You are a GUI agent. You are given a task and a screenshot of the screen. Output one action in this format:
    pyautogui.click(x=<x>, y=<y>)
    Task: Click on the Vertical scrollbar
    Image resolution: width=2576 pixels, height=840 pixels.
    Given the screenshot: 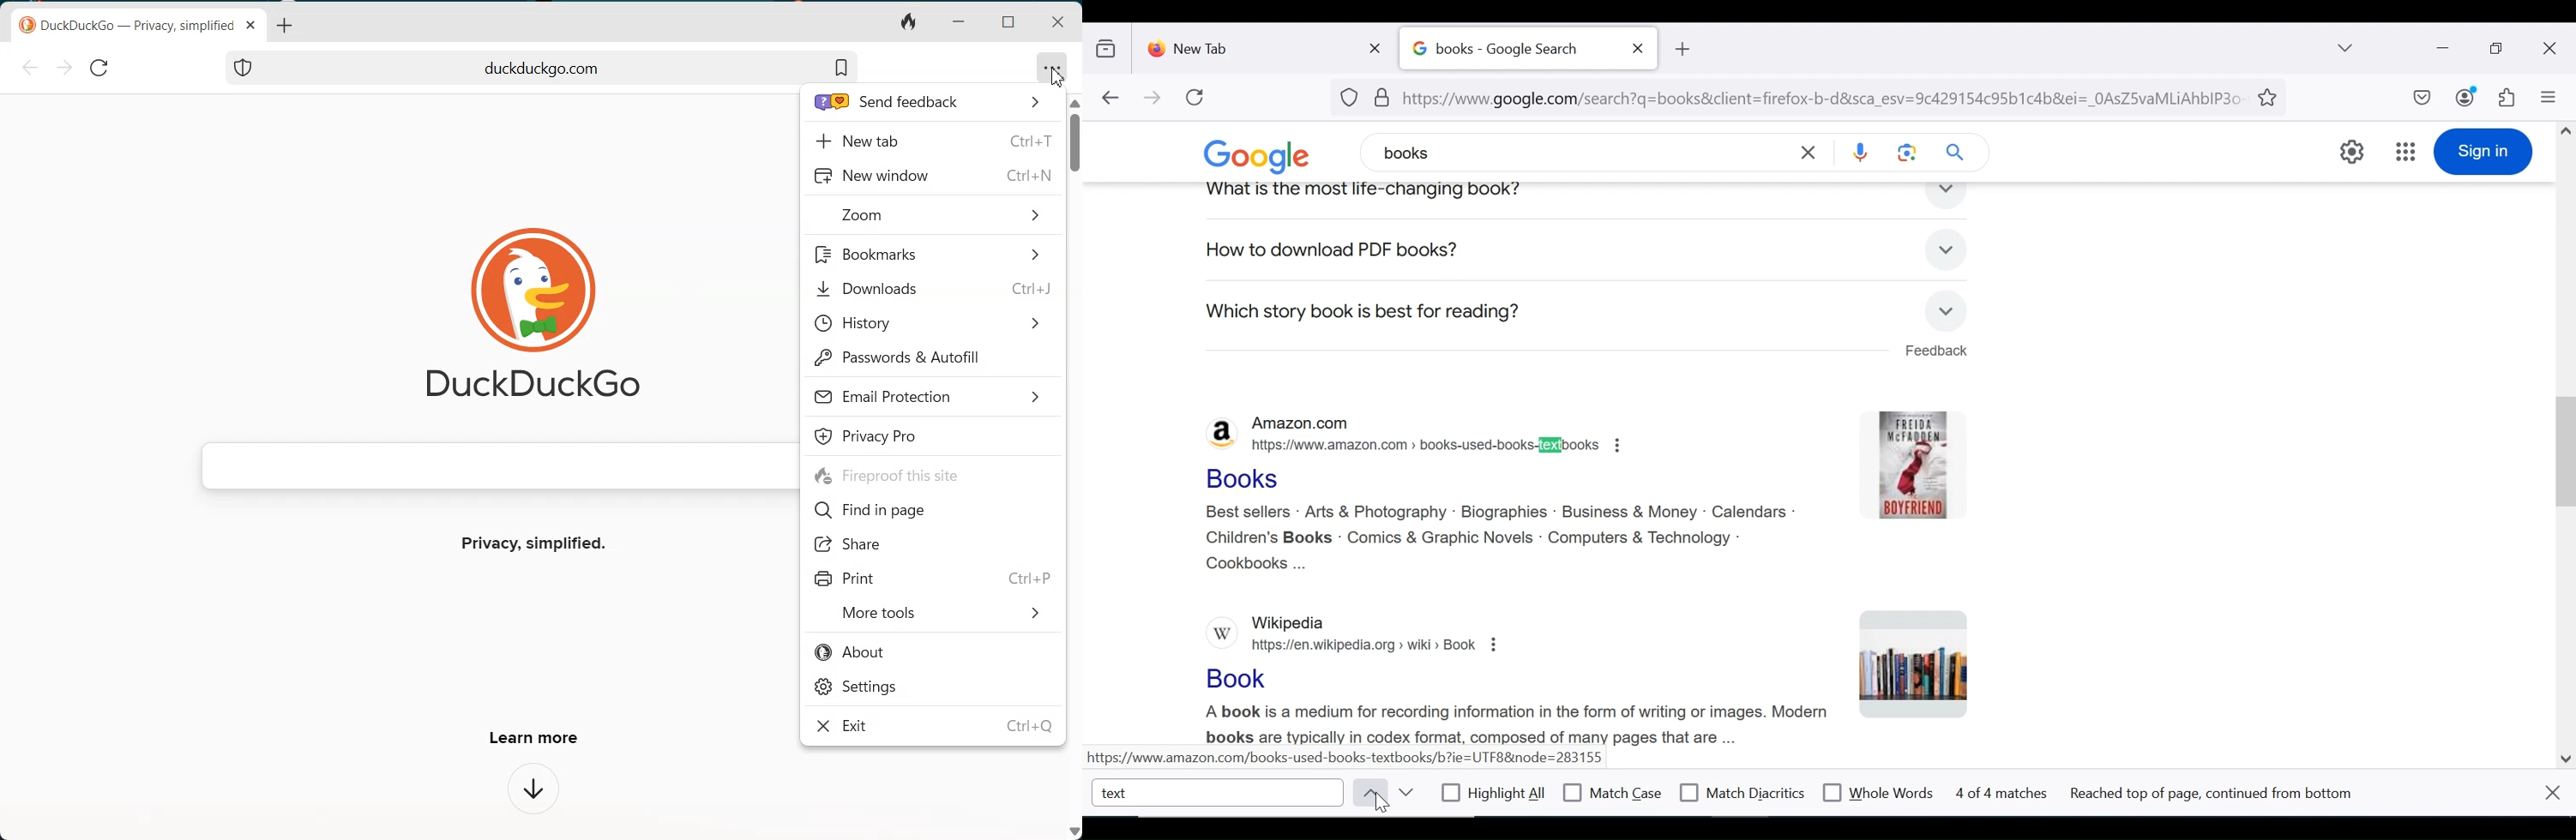 What is the action you would take?
    pyautogui.click(x=1074, y=466)
    